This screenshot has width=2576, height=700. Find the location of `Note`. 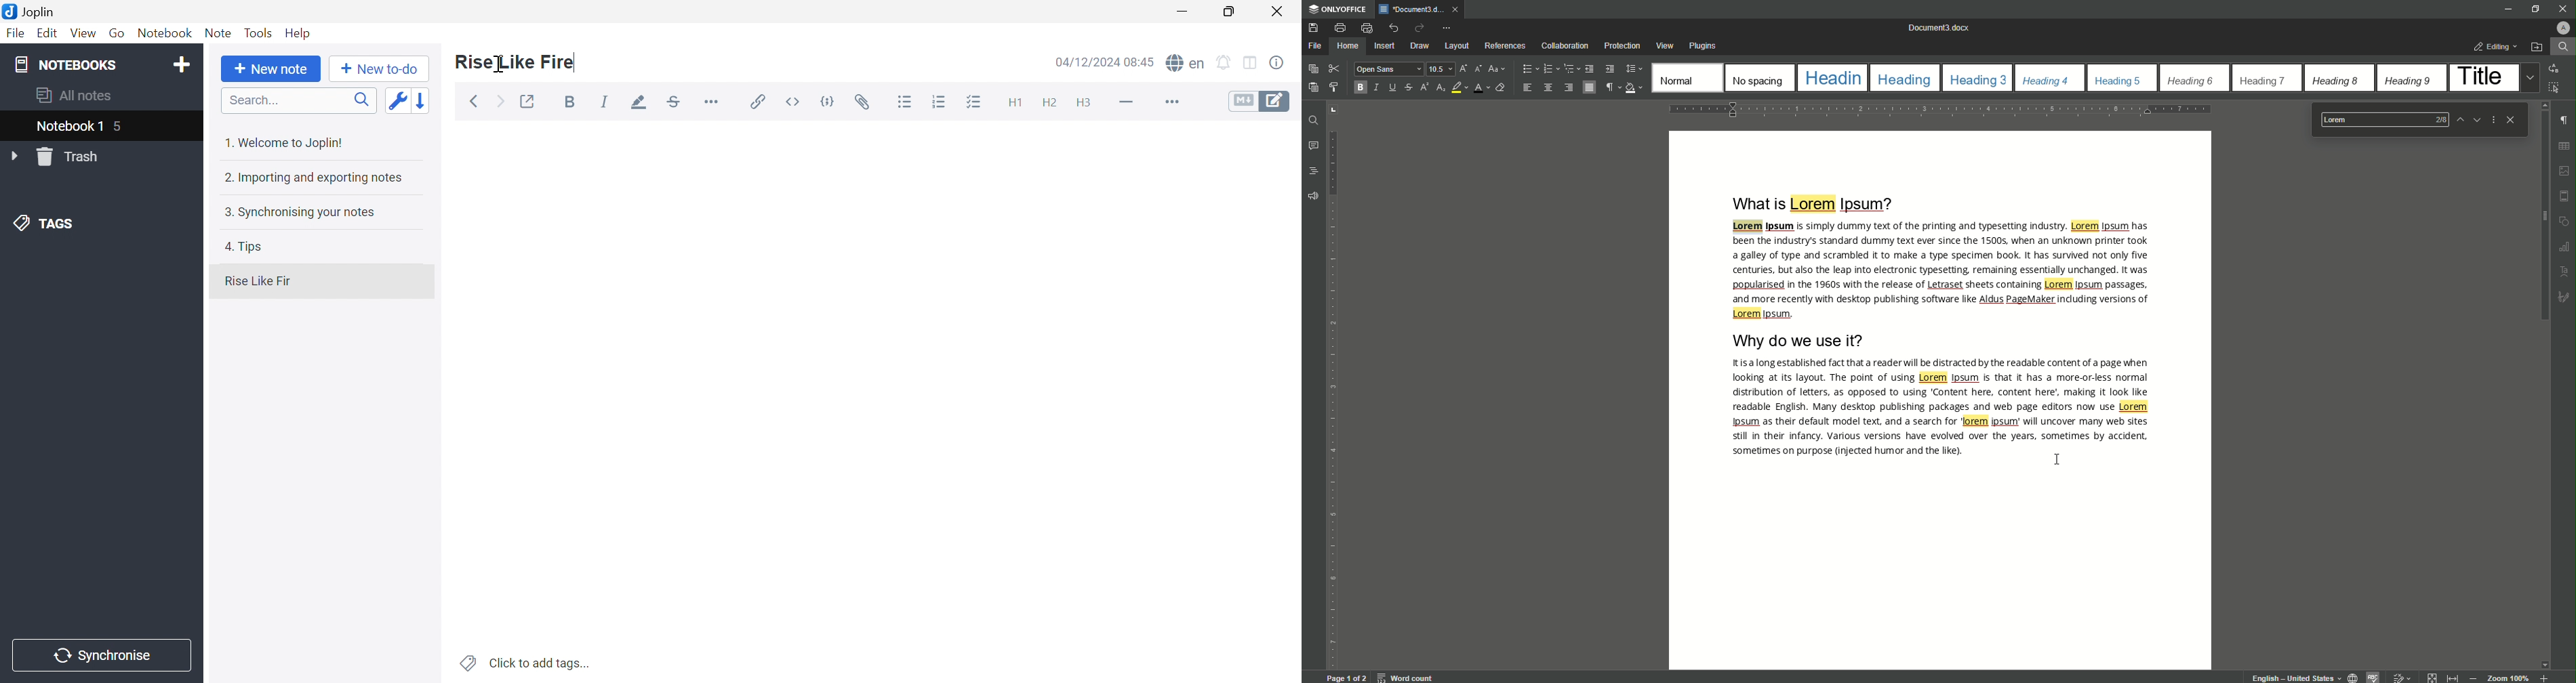

Note is located at coordinates (219, 33).